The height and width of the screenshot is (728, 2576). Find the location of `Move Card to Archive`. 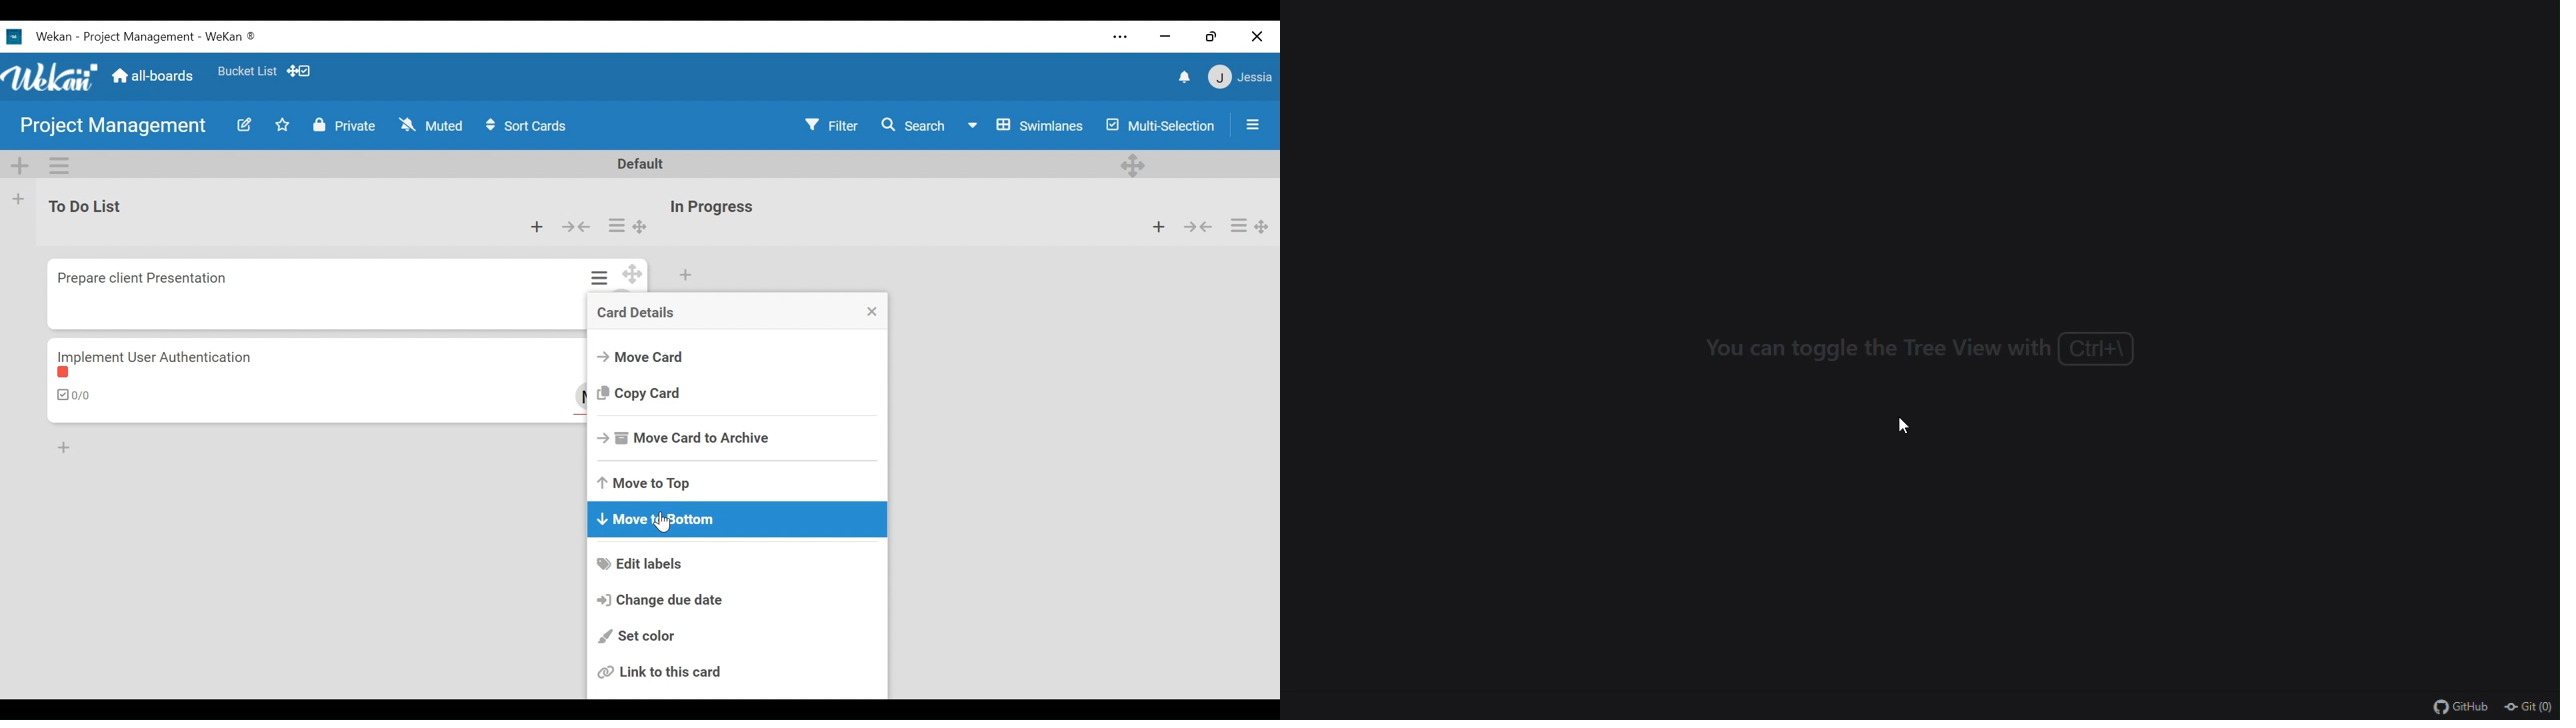

Move Card to Archive is located at coordinates (686, 438).